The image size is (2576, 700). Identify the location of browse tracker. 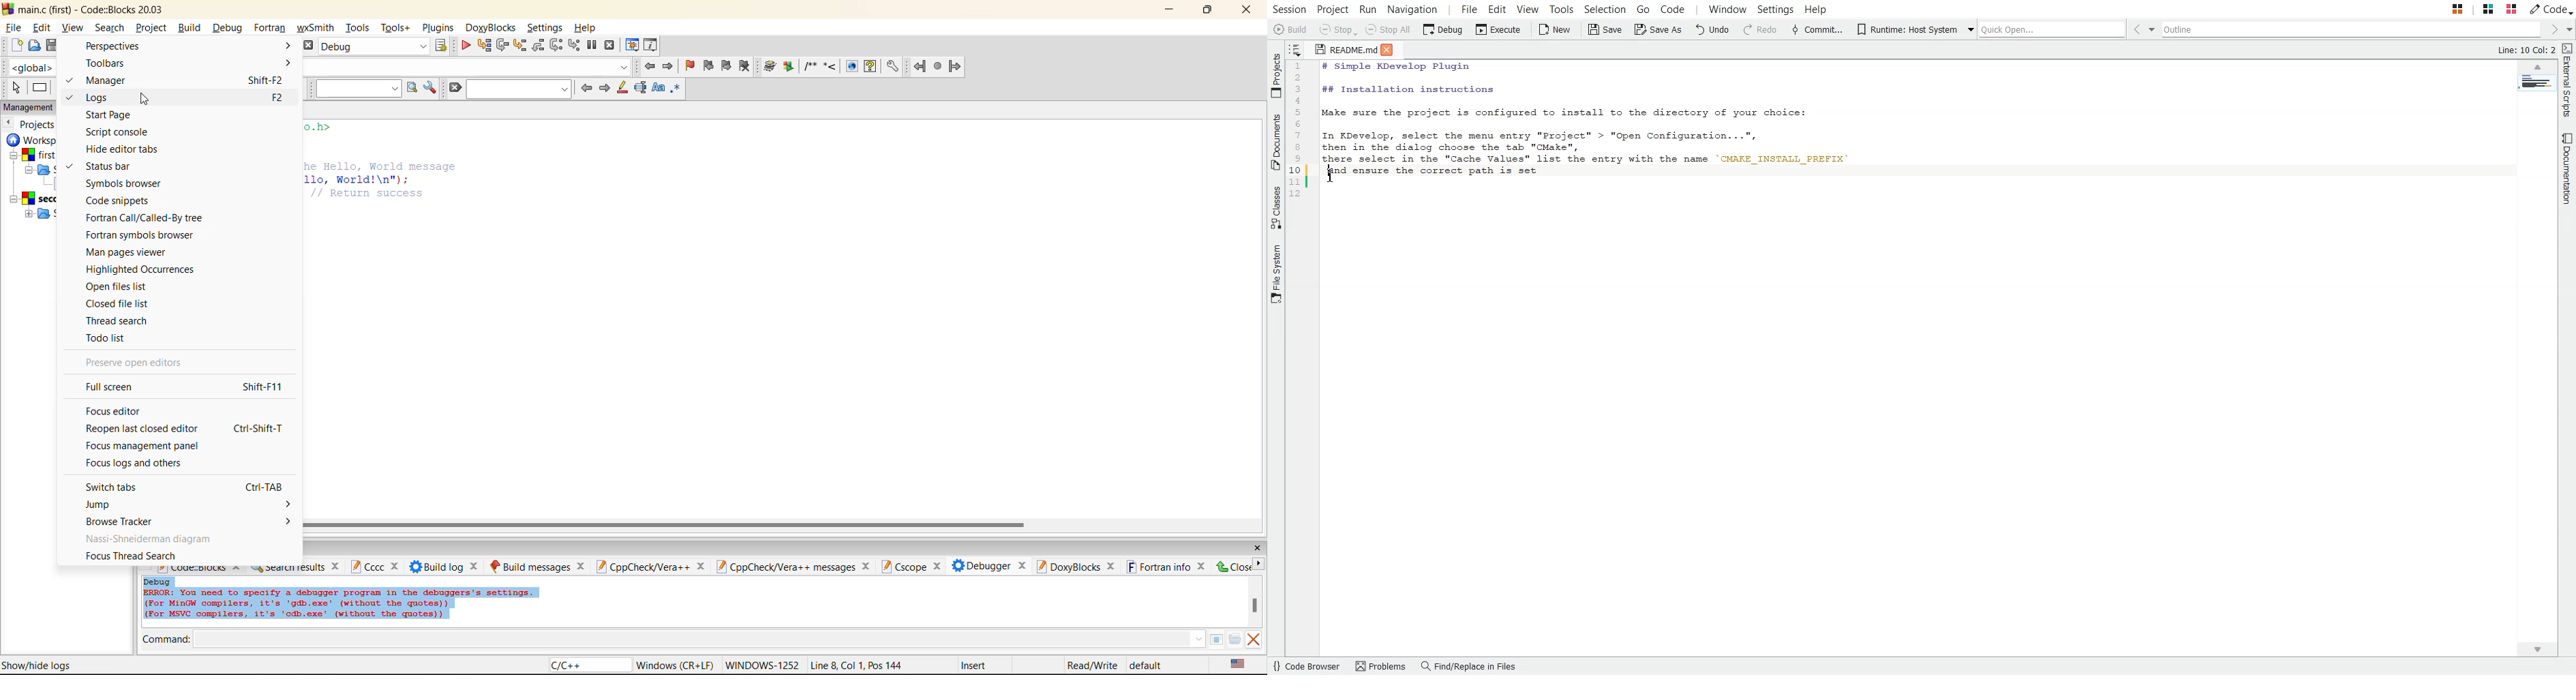
(188, 523).